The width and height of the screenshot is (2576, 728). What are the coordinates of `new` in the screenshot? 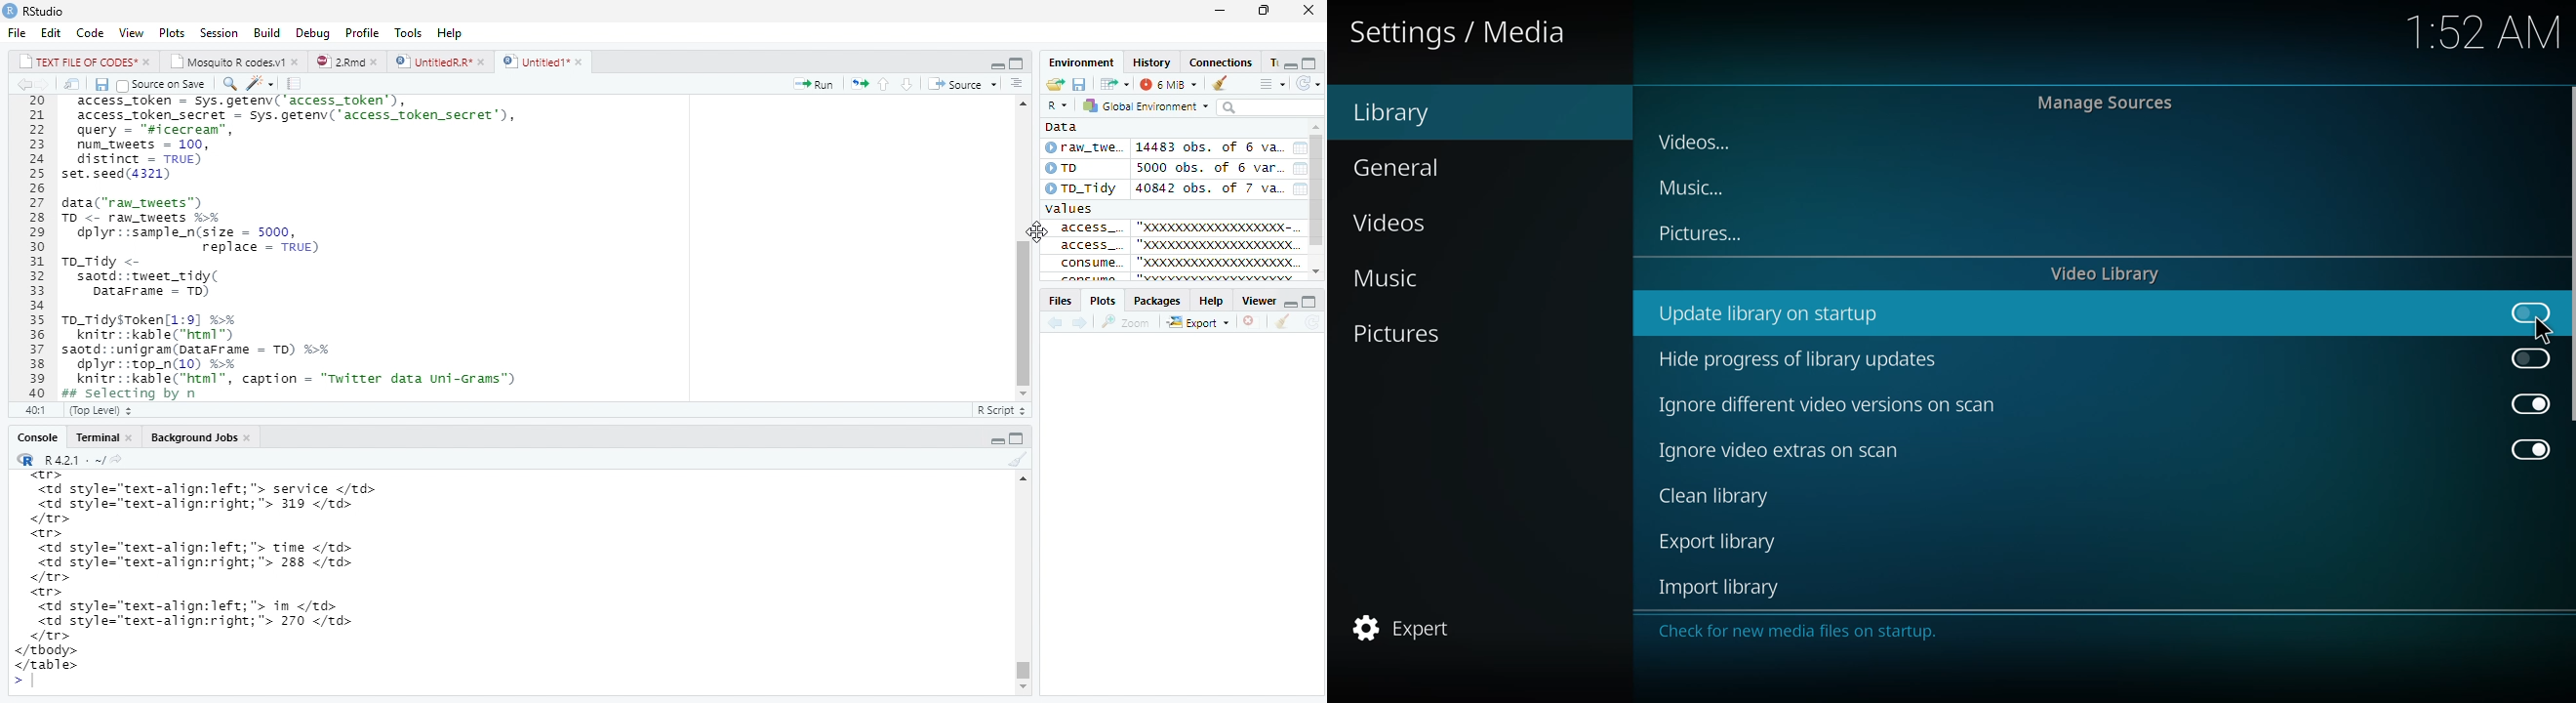 It's located at (1059, 83).